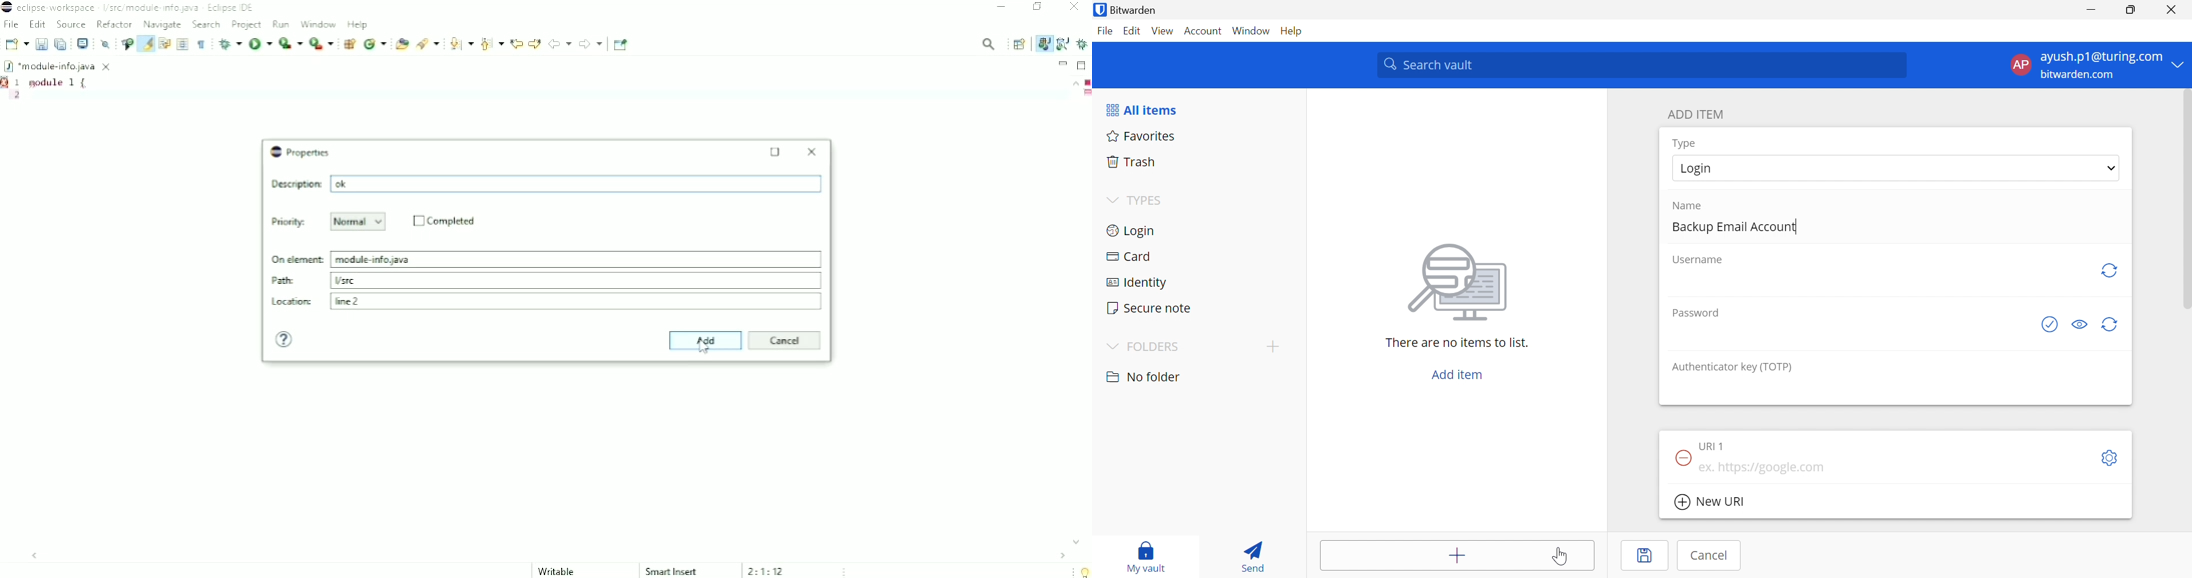 Image resolution: width=2212 pixels, height=588 pixels. I want to click on image, so click(1458, 284).